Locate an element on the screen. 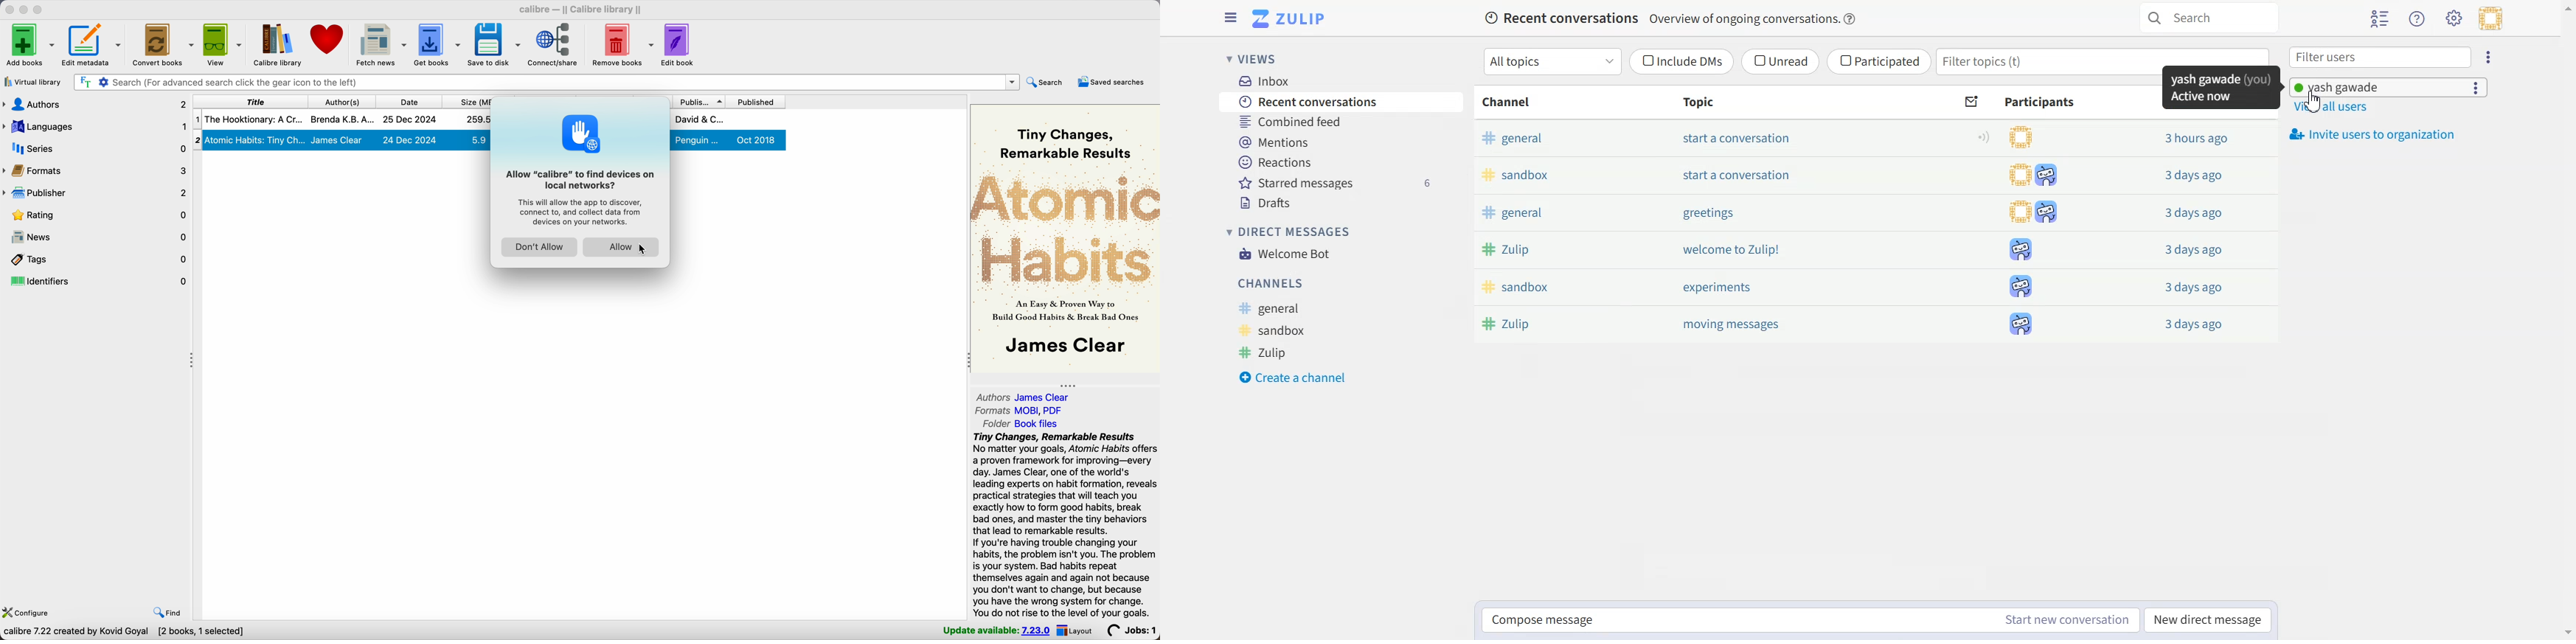  3 days ago is located at coordinates (2197, 289).